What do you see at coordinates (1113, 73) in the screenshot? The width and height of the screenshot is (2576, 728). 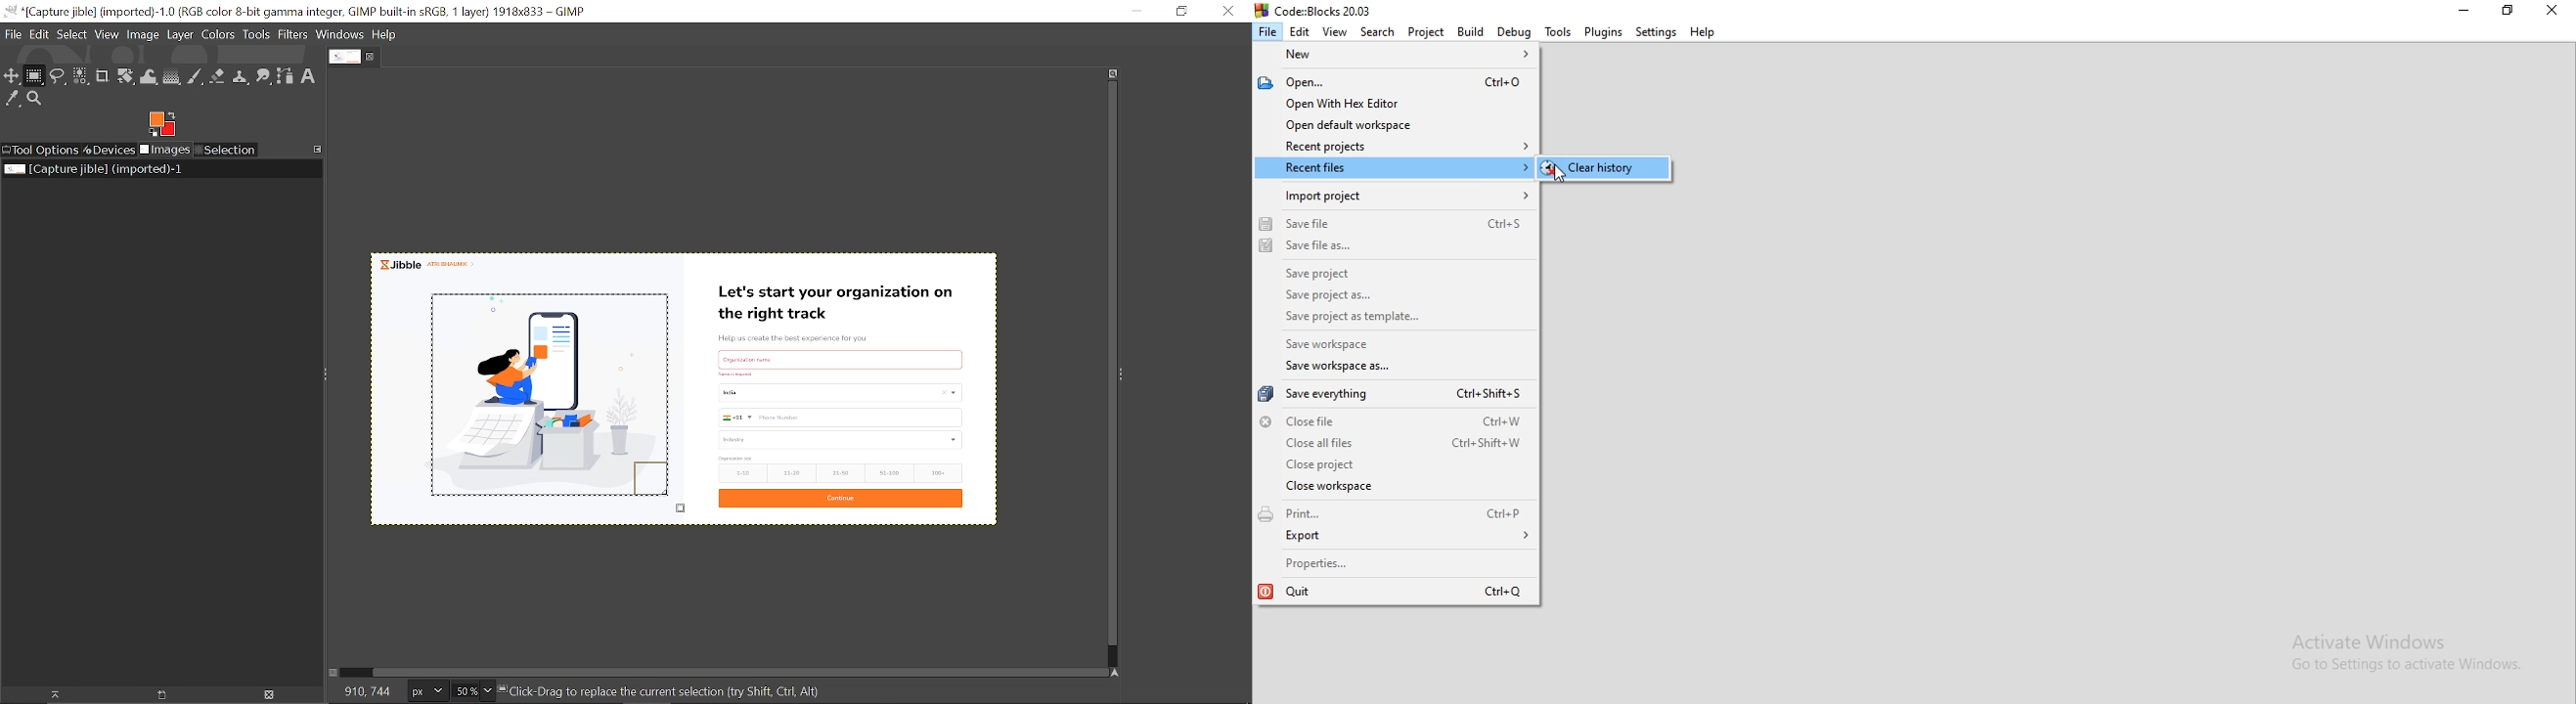 I see `Zoom when window size changes` at bounding box center [1113, 73].